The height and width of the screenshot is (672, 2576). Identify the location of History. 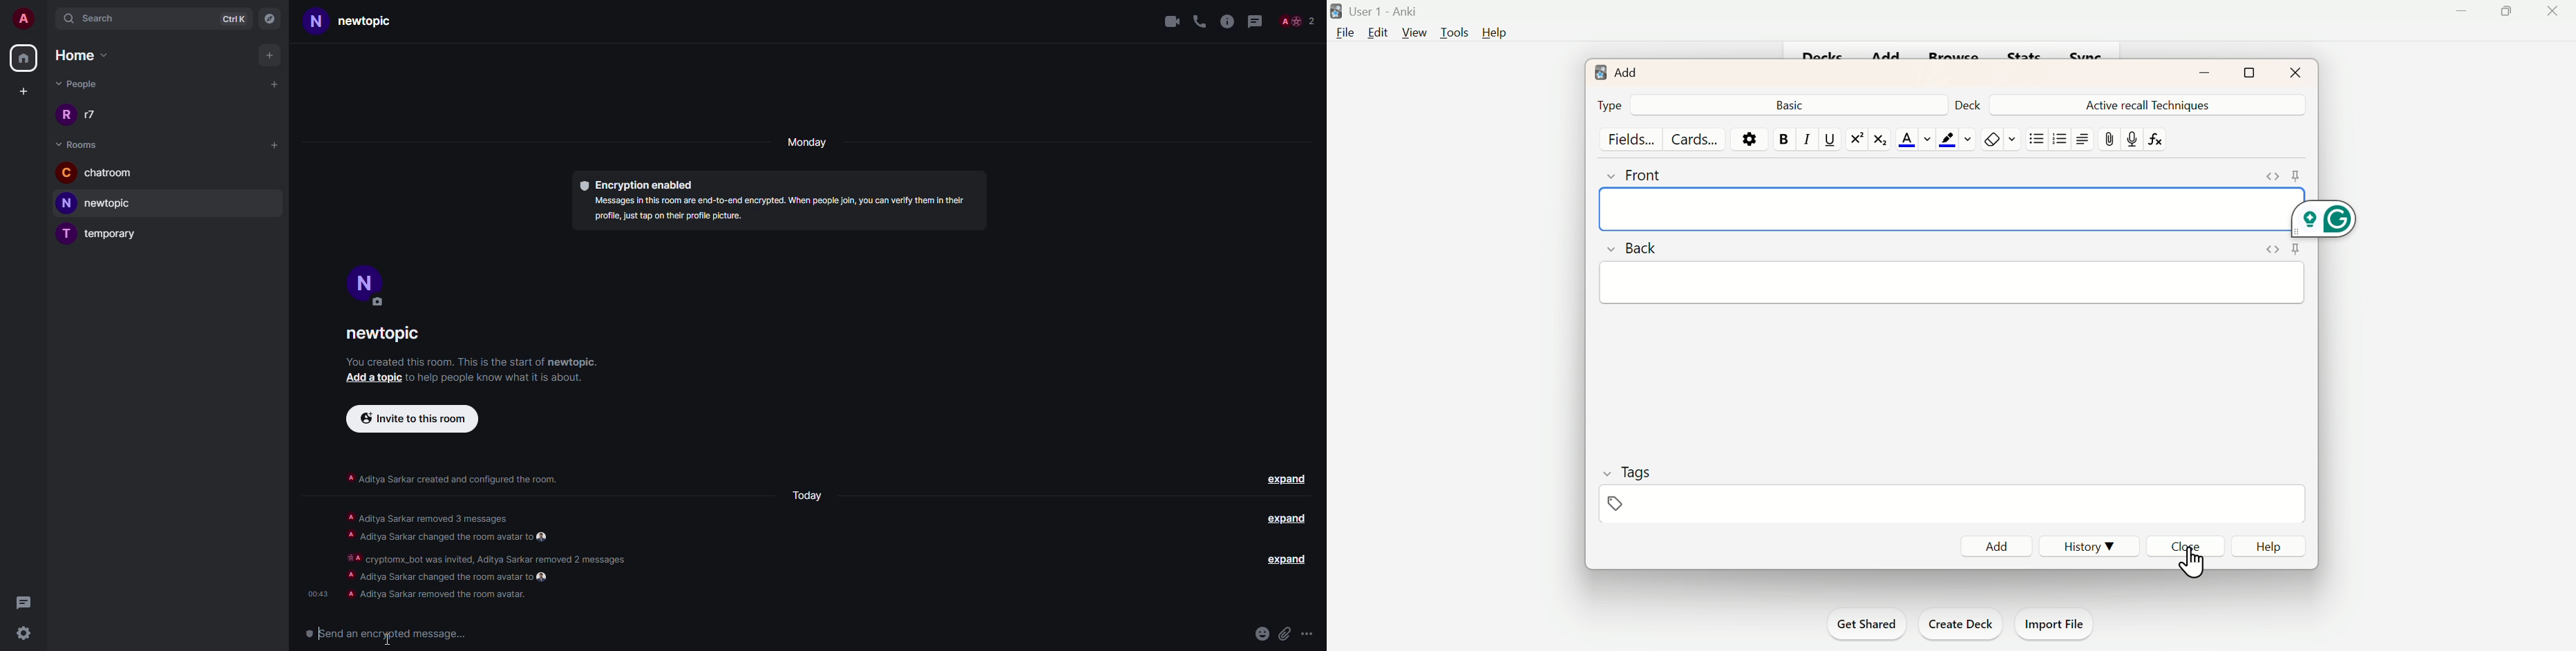
(2095, 547).